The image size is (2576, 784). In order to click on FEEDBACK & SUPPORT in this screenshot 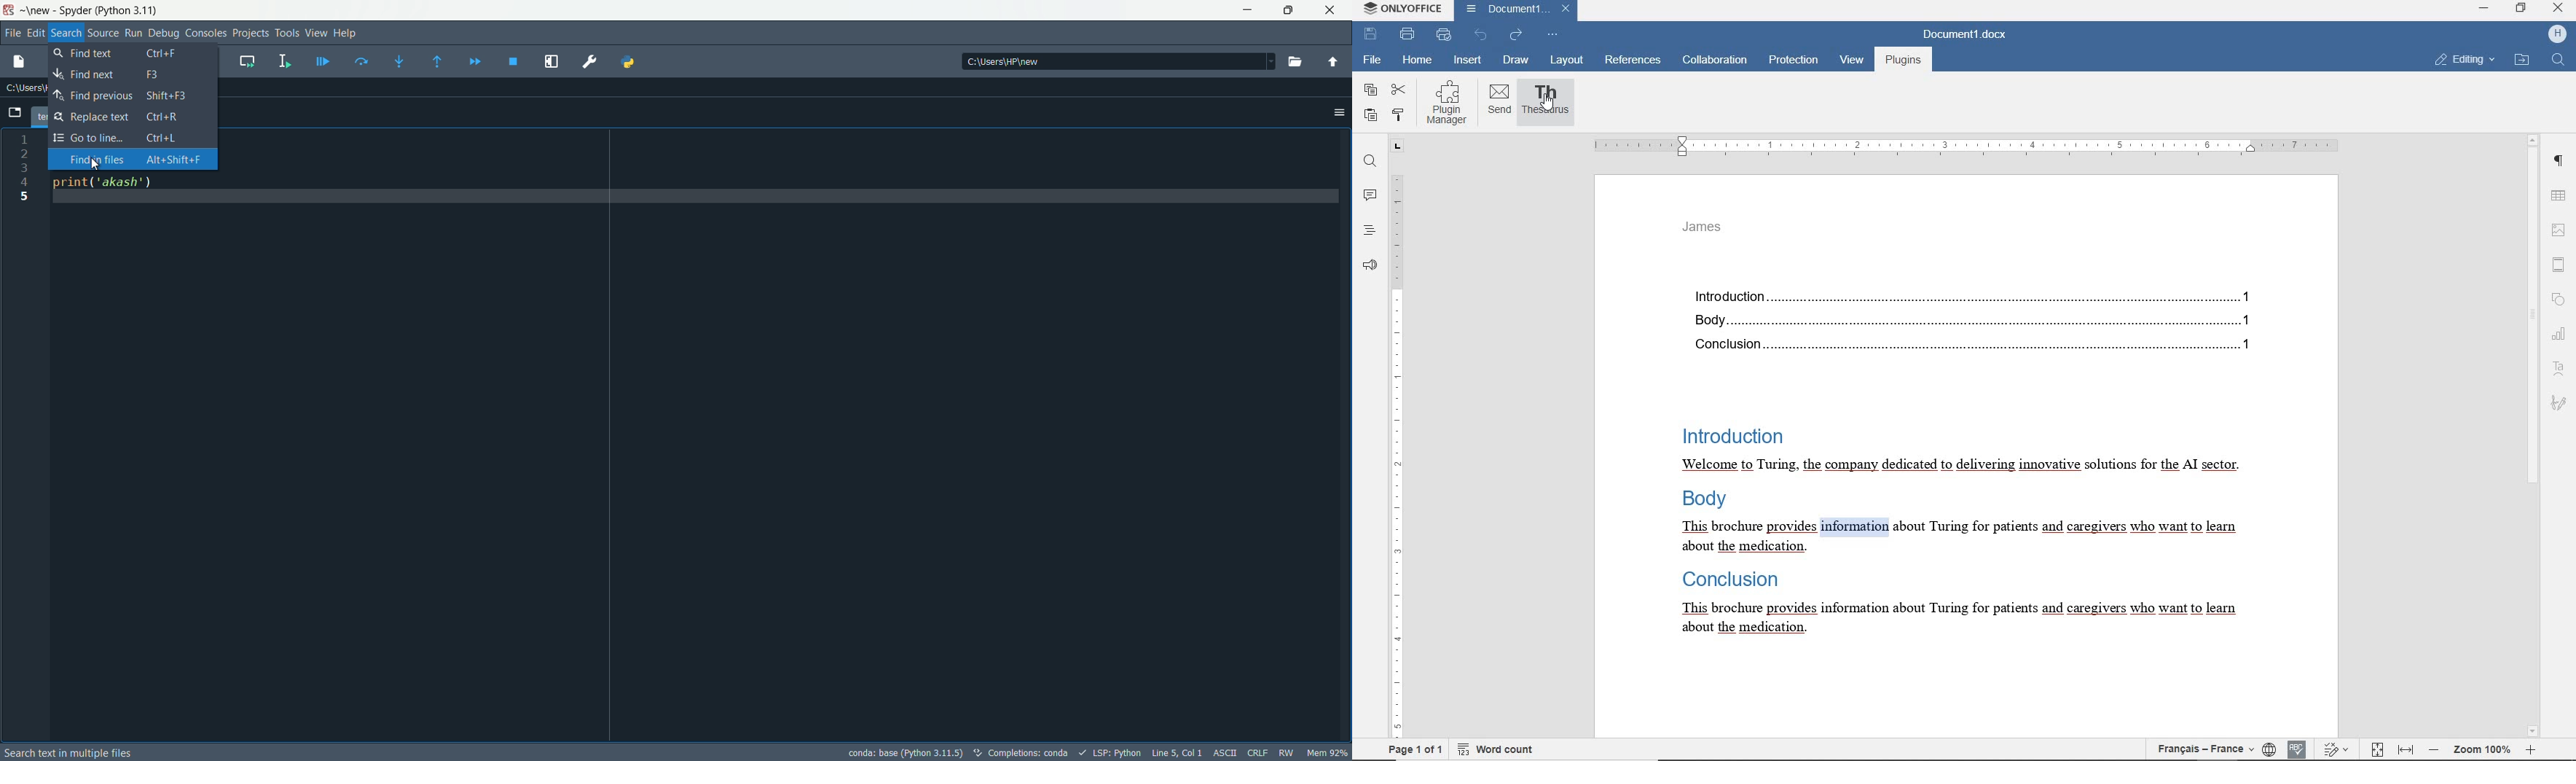, I will do `click(1370, 262)`.